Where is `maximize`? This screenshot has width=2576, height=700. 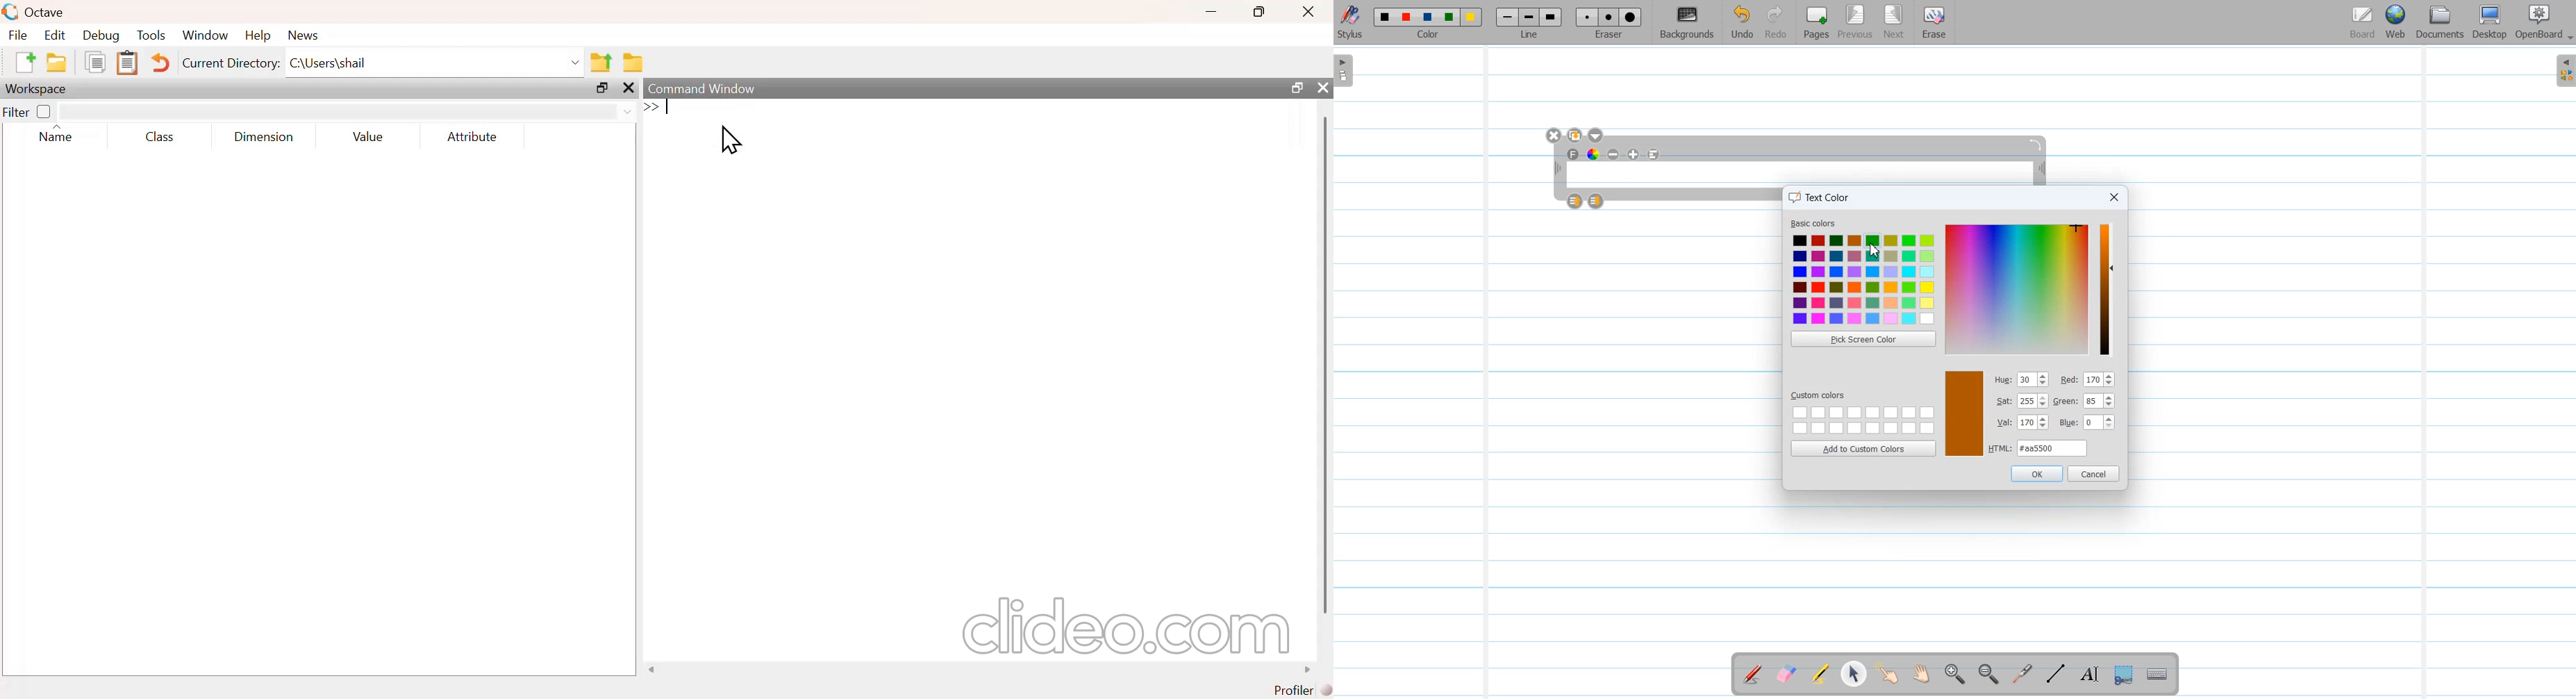 maximize is located at coordinates (1292, 88).